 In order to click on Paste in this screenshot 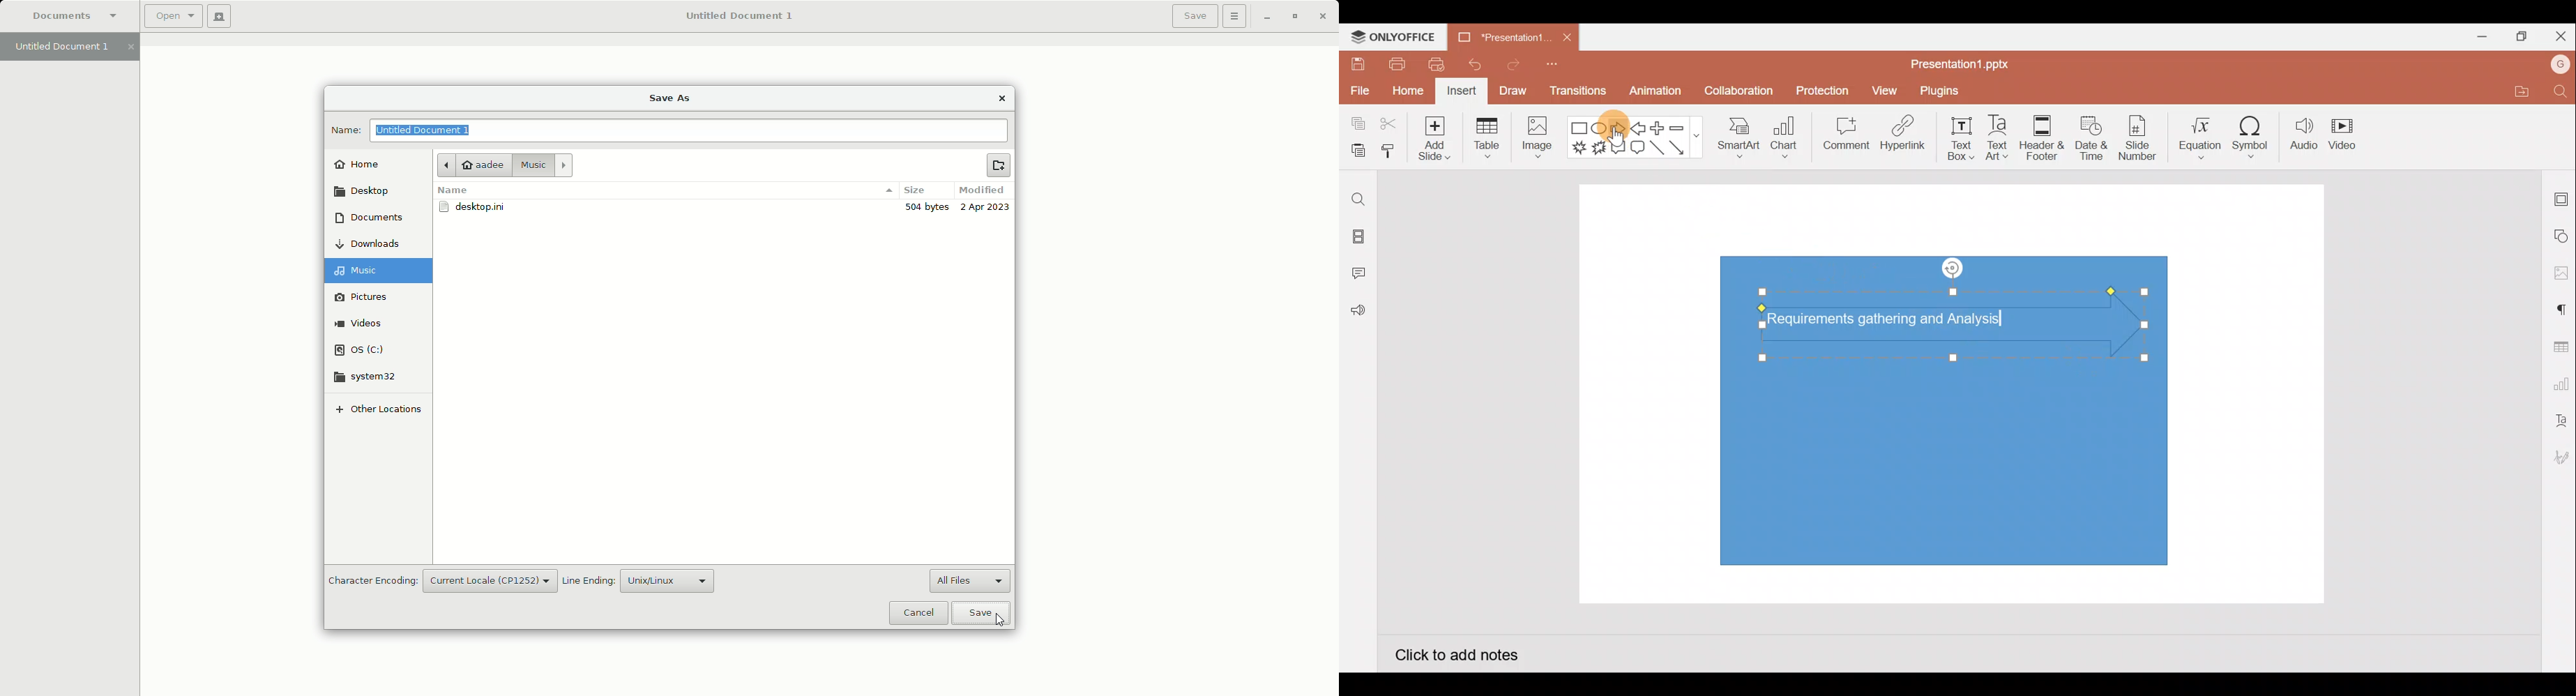, I will do `click(1355, 151)`.